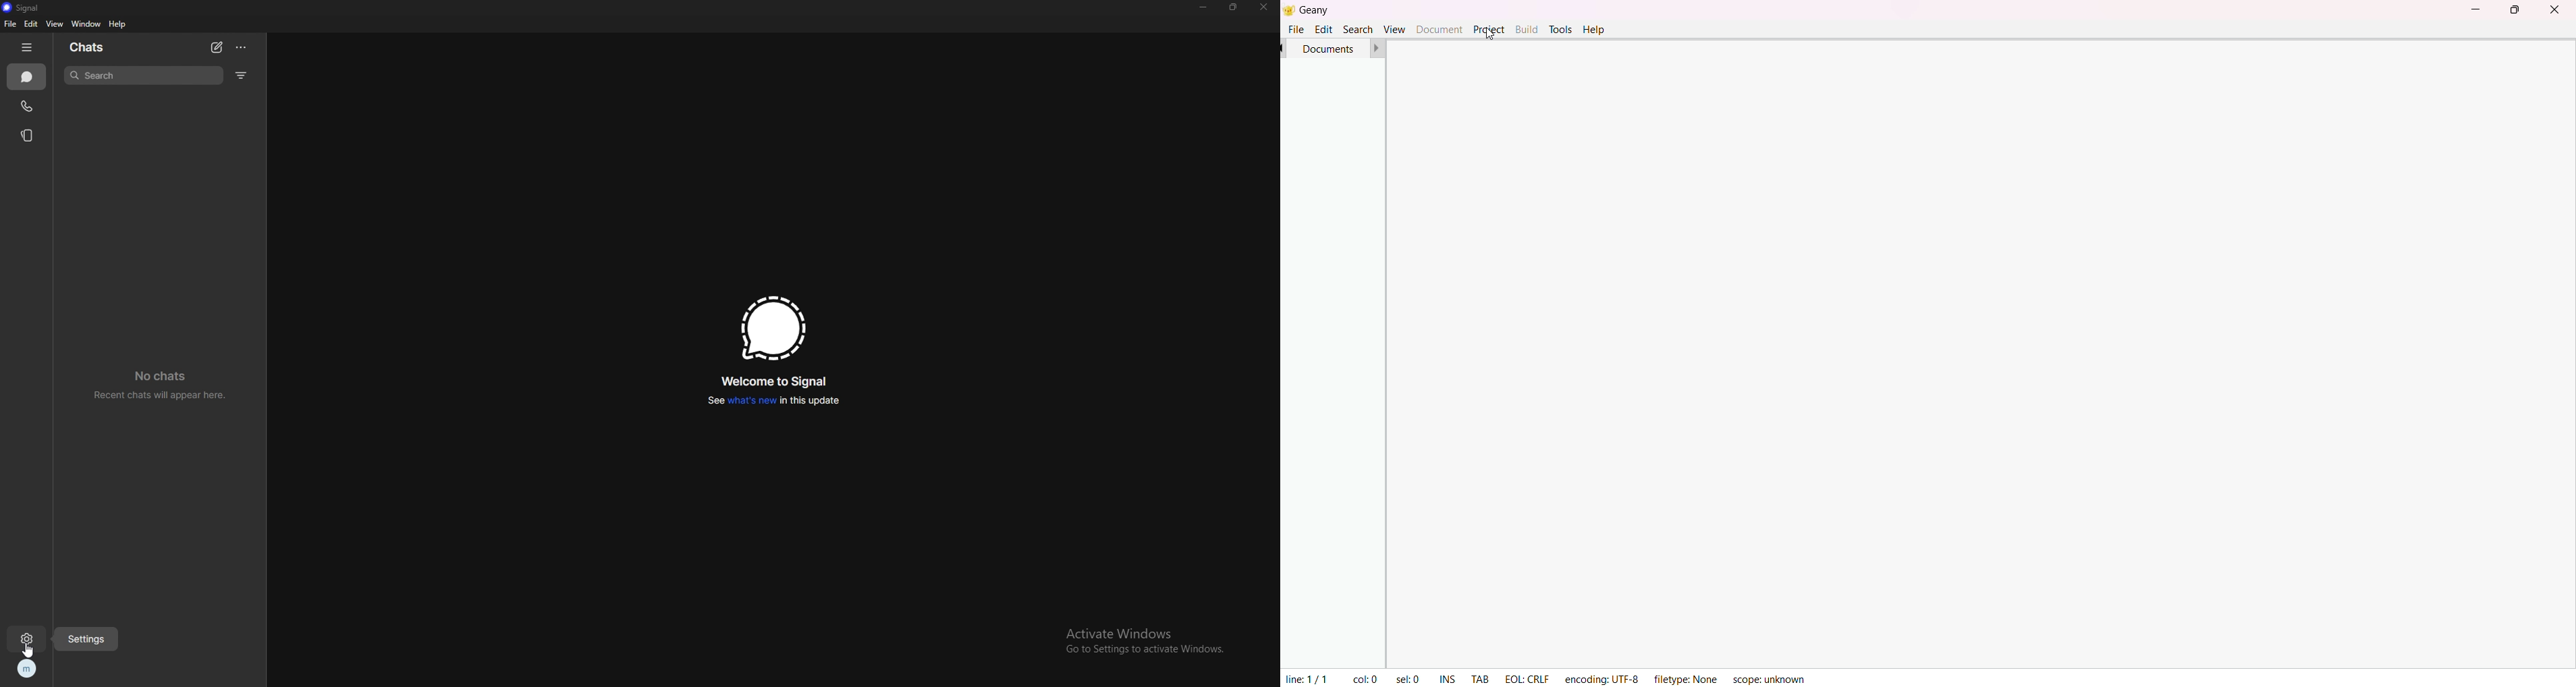  Describe the element at coordinates (29, 638) in the screenshot. I see `settings` at that location.